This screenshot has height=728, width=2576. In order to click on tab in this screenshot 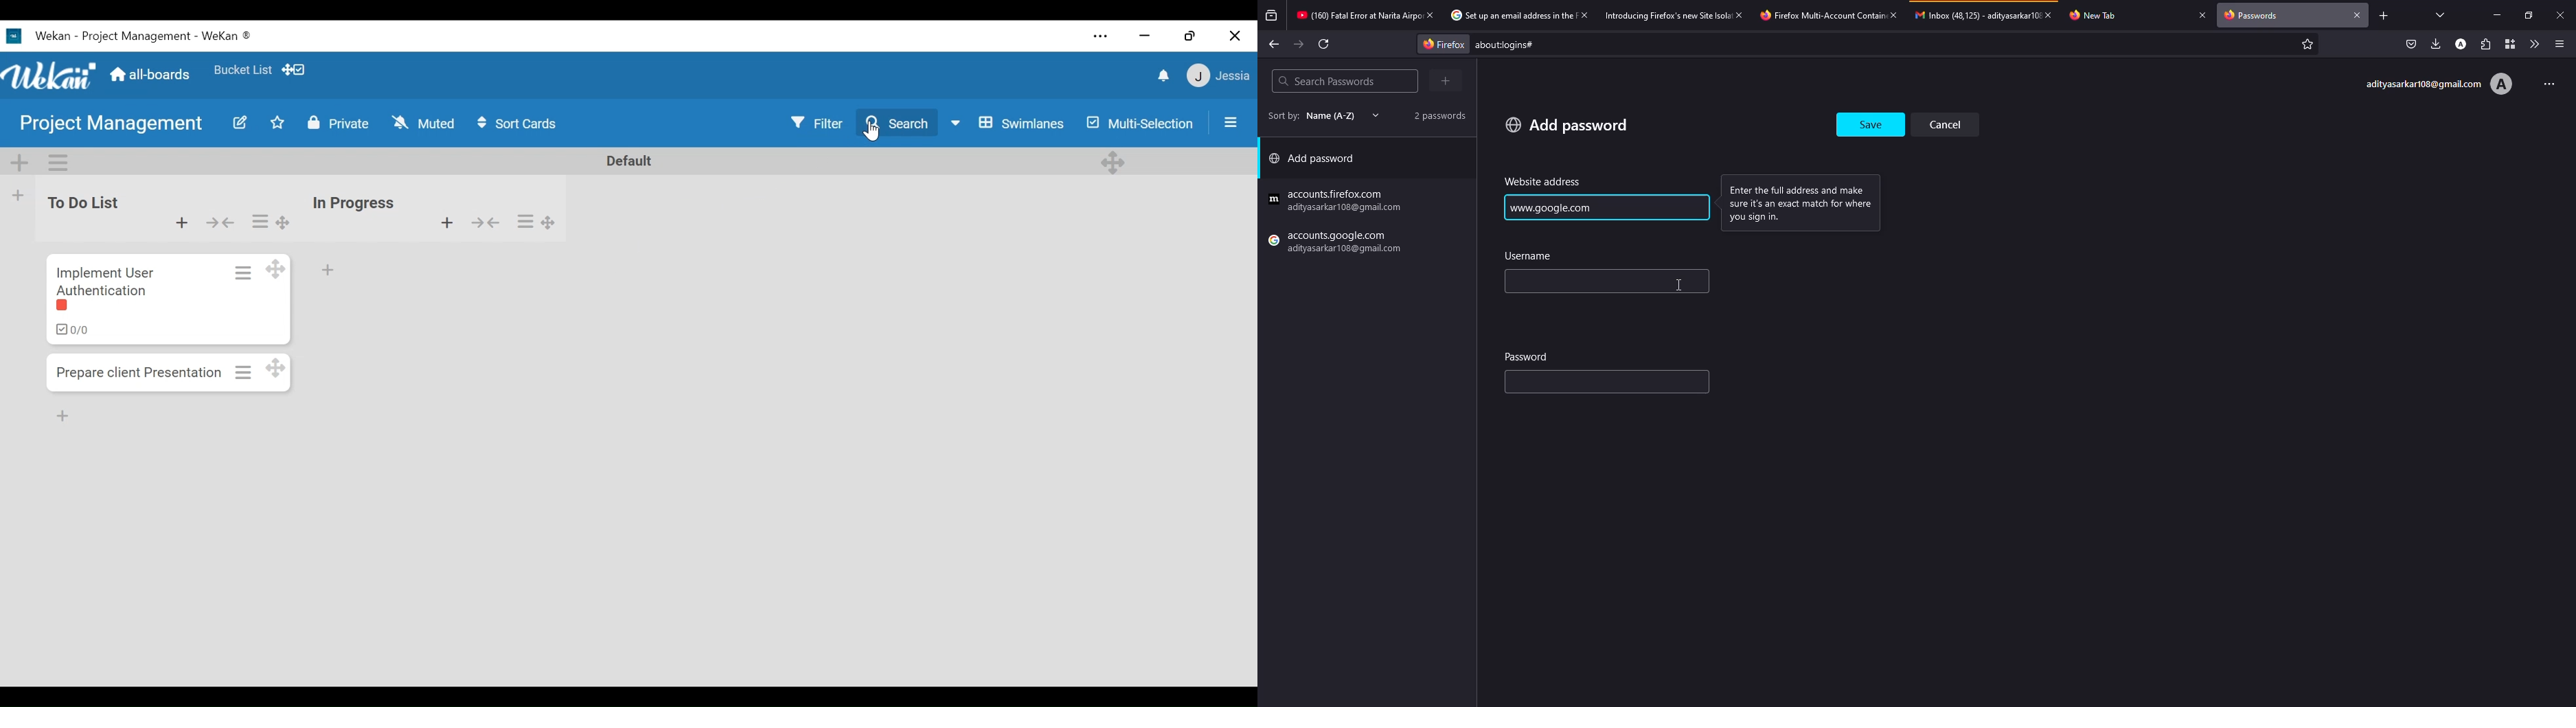, I will do `click(1509, 16)`.